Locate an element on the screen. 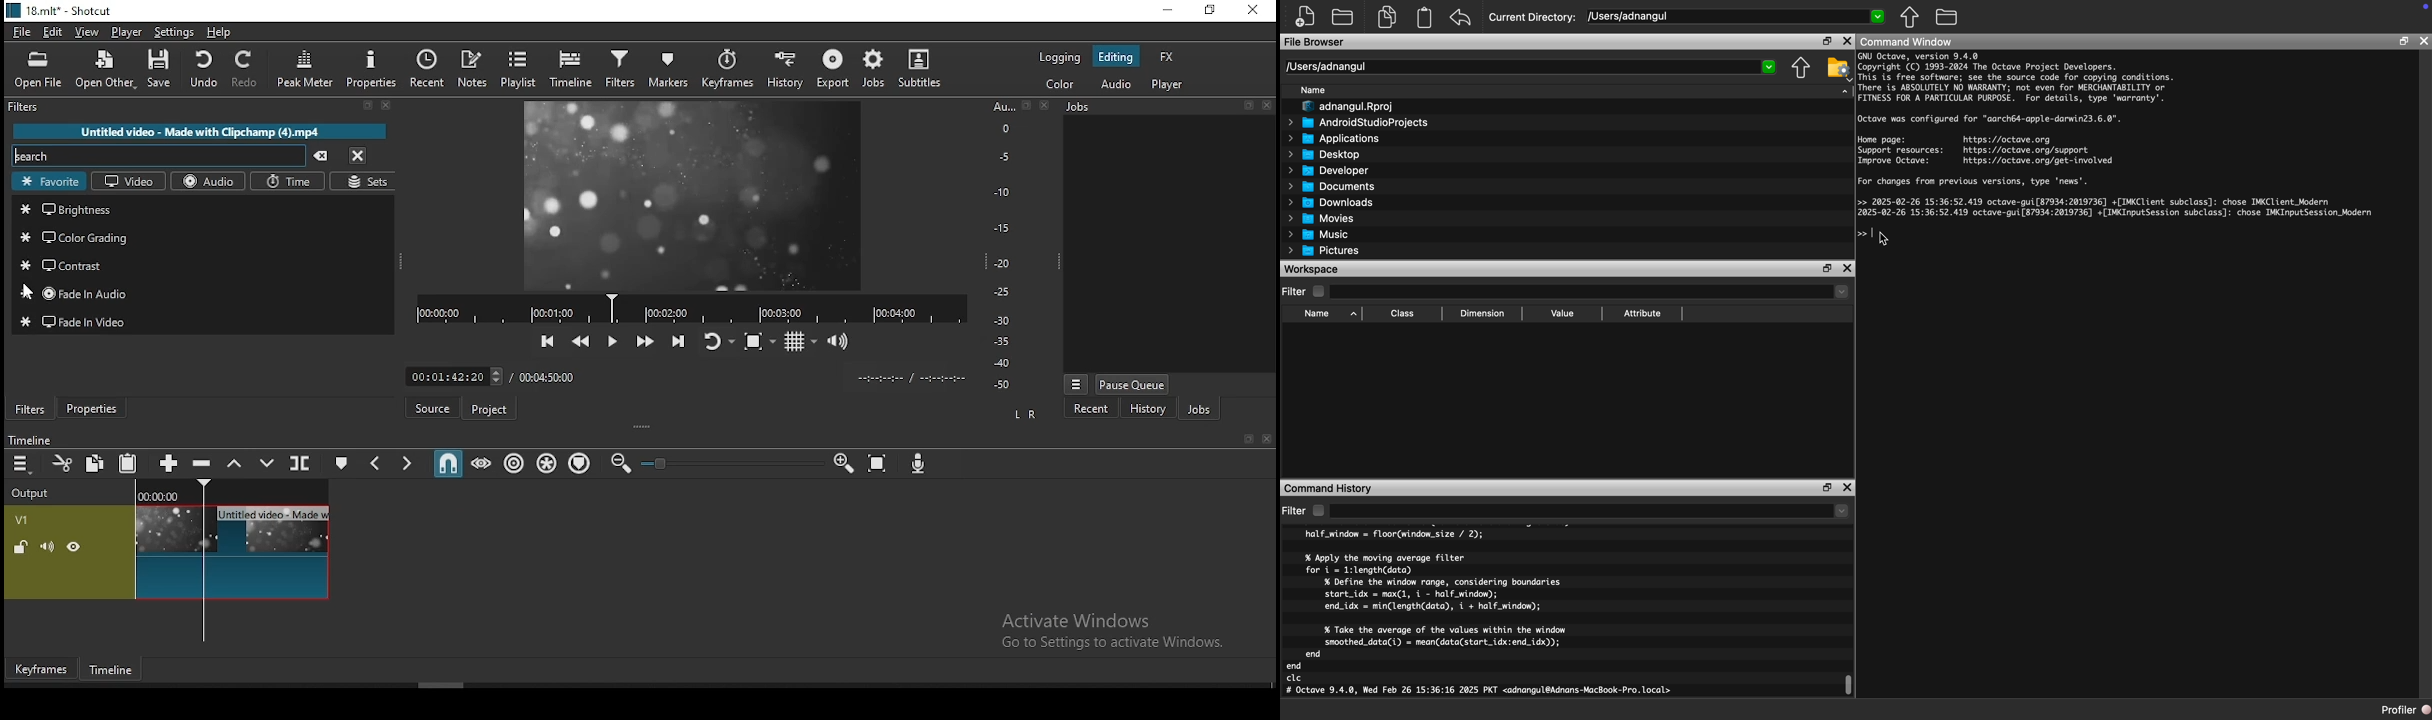  Timeline Navigator is located at coordinates (691, 309).